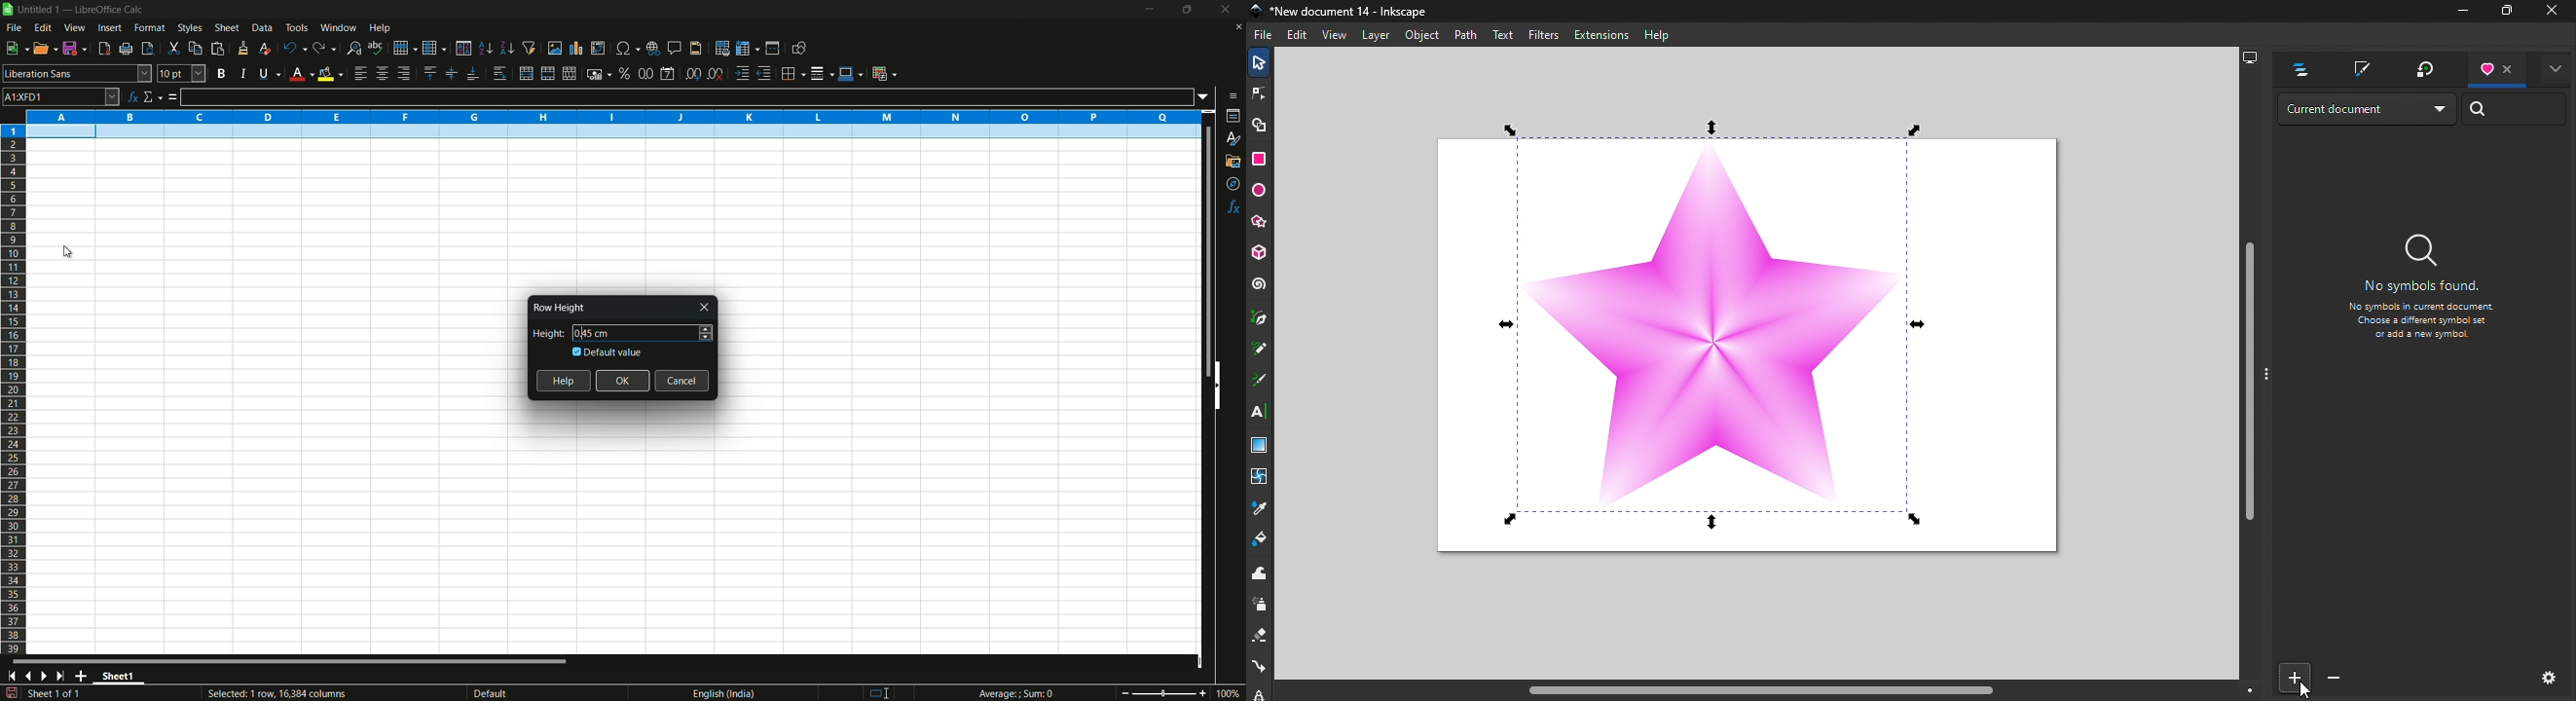 The width and height of the screenshot is (2576, 728). Describe the element at coordinates (1149, 10) in the screenshot. I see `minimize` at that location.